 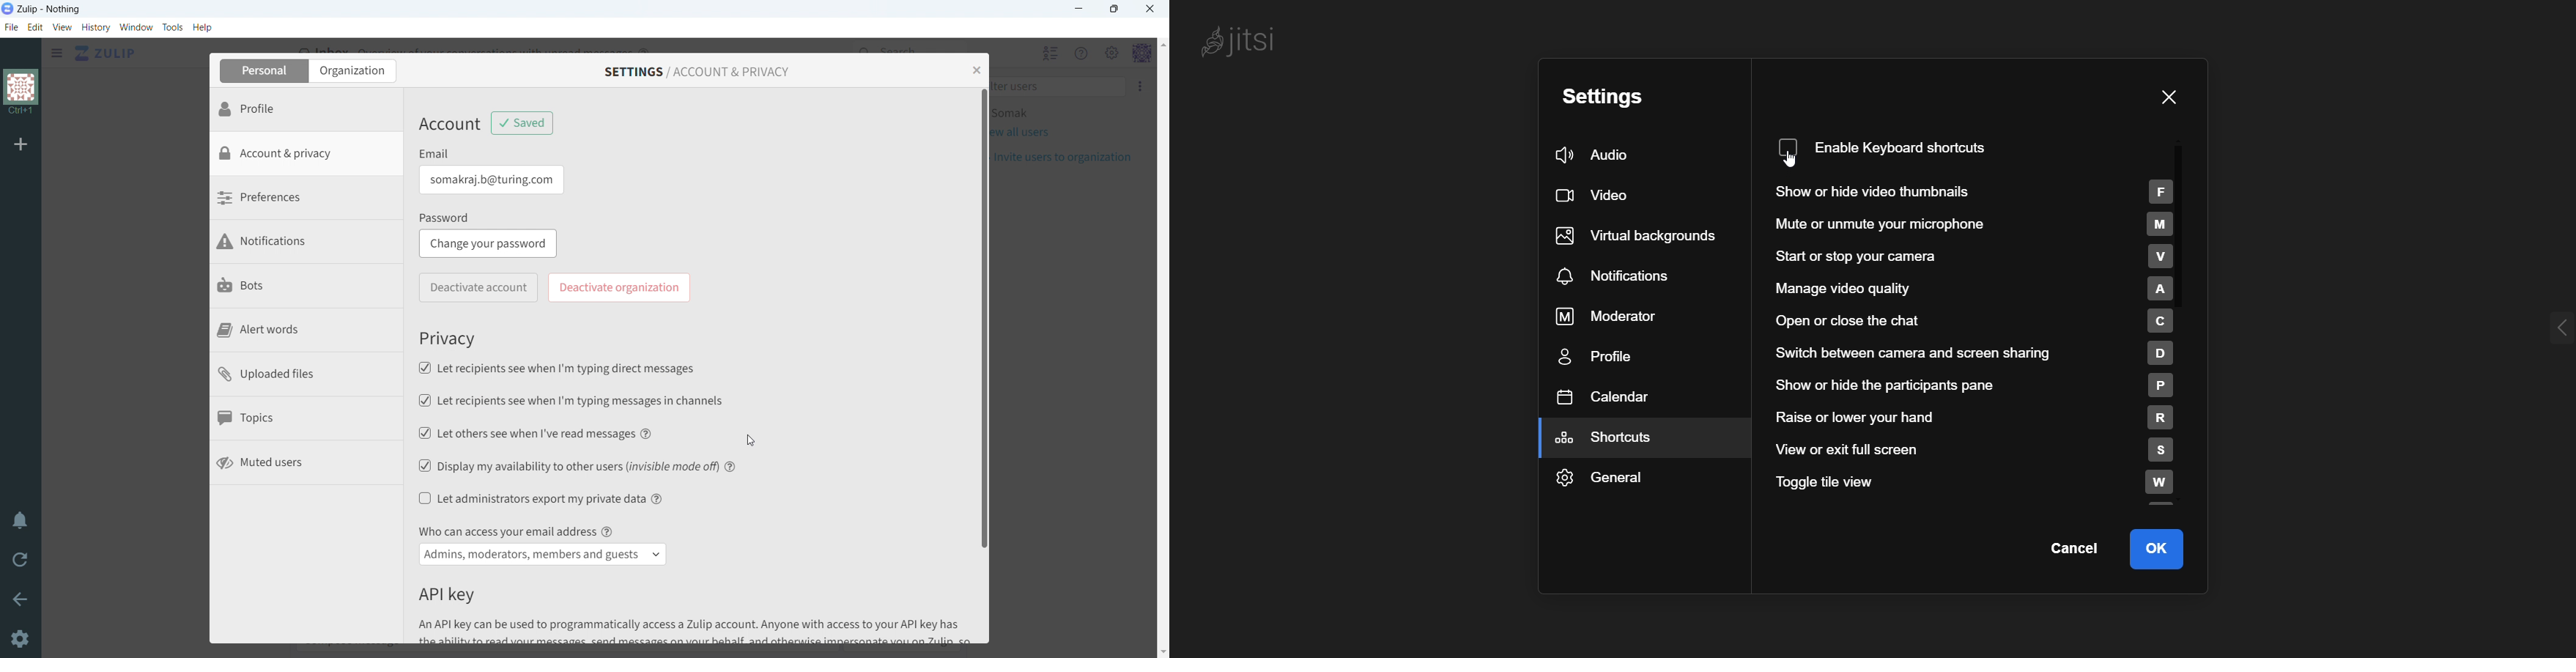 I want to click on click to go home view (inbox), so click(x=106, y=52).